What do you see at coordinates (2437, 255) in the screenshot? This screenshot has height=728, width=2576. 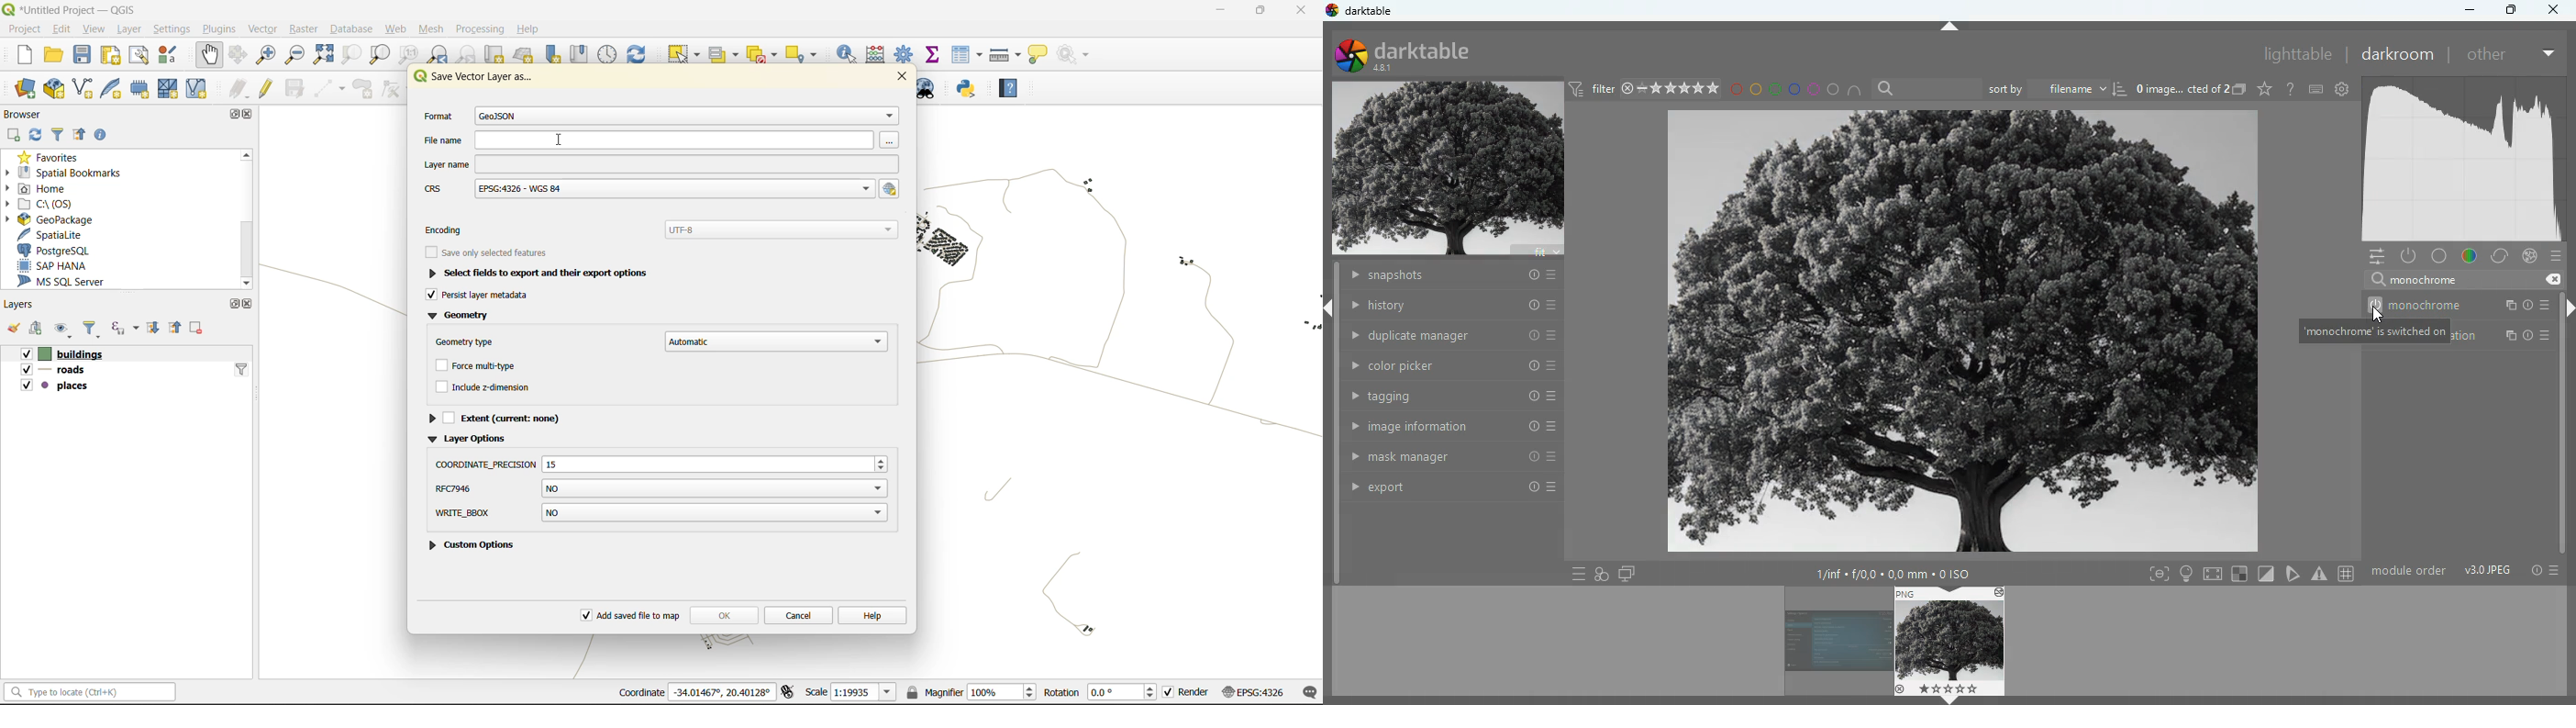 I see `base` at bounding box center [2437, 255].